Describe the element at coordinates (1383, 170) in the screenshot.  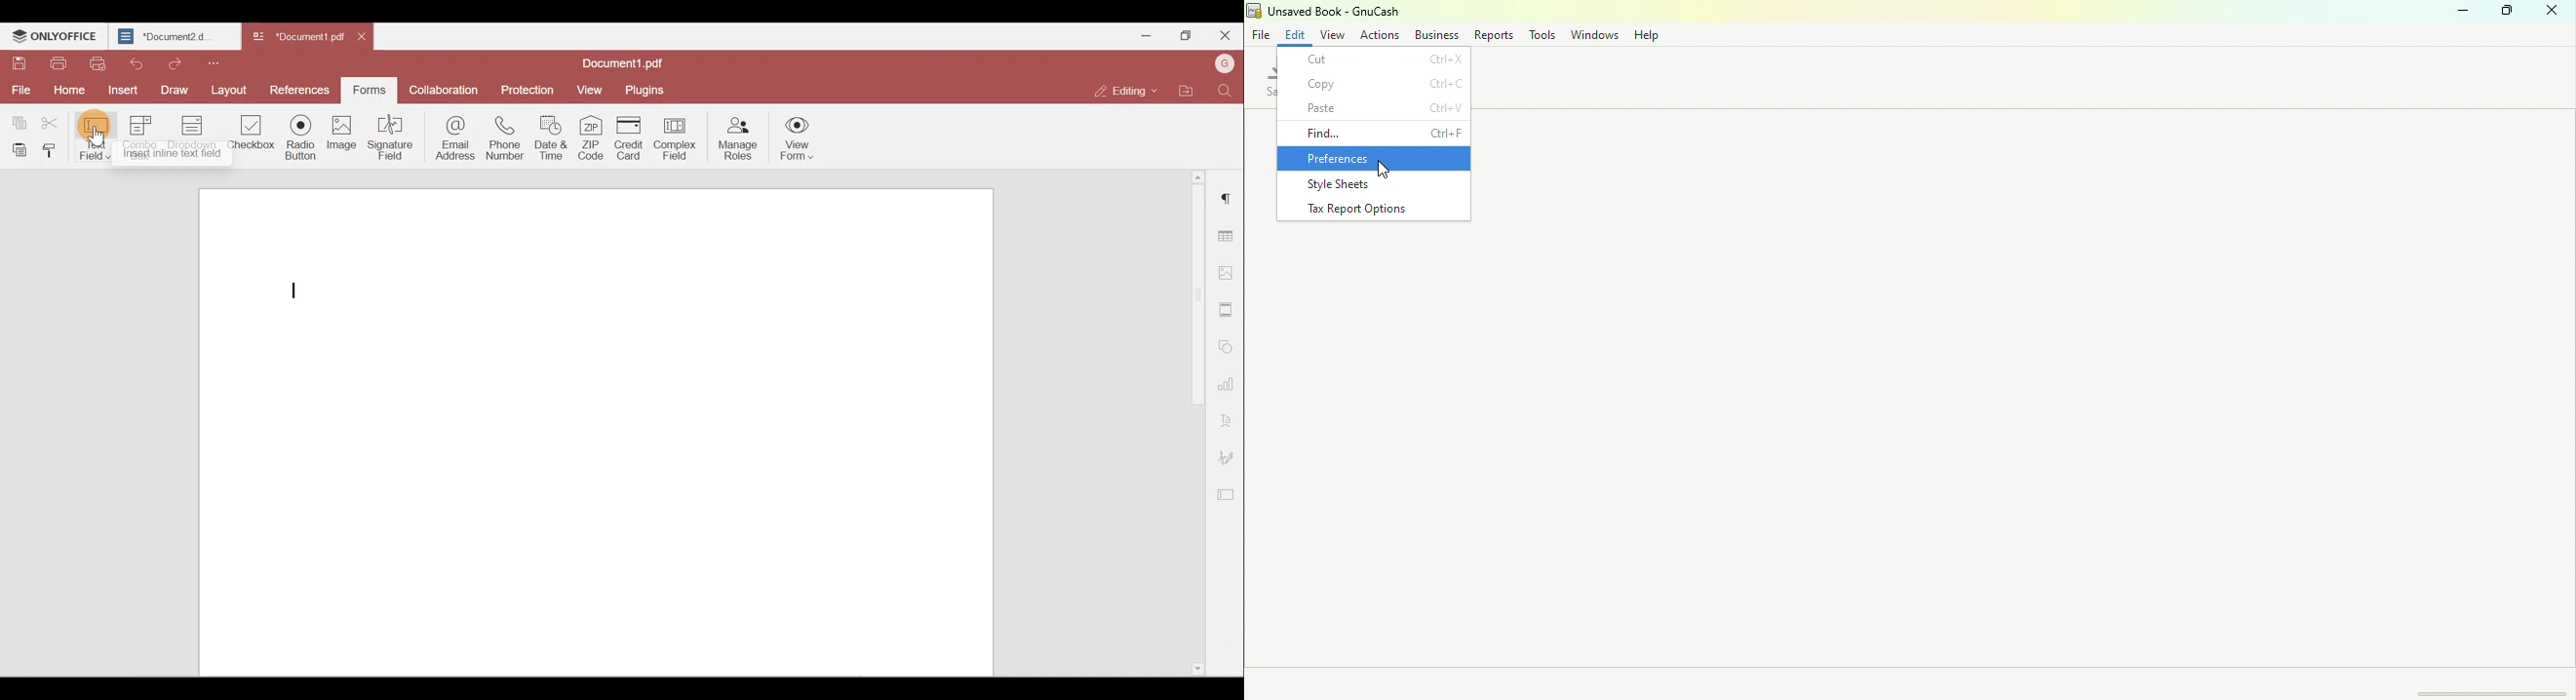
I see `cursor` at that location.